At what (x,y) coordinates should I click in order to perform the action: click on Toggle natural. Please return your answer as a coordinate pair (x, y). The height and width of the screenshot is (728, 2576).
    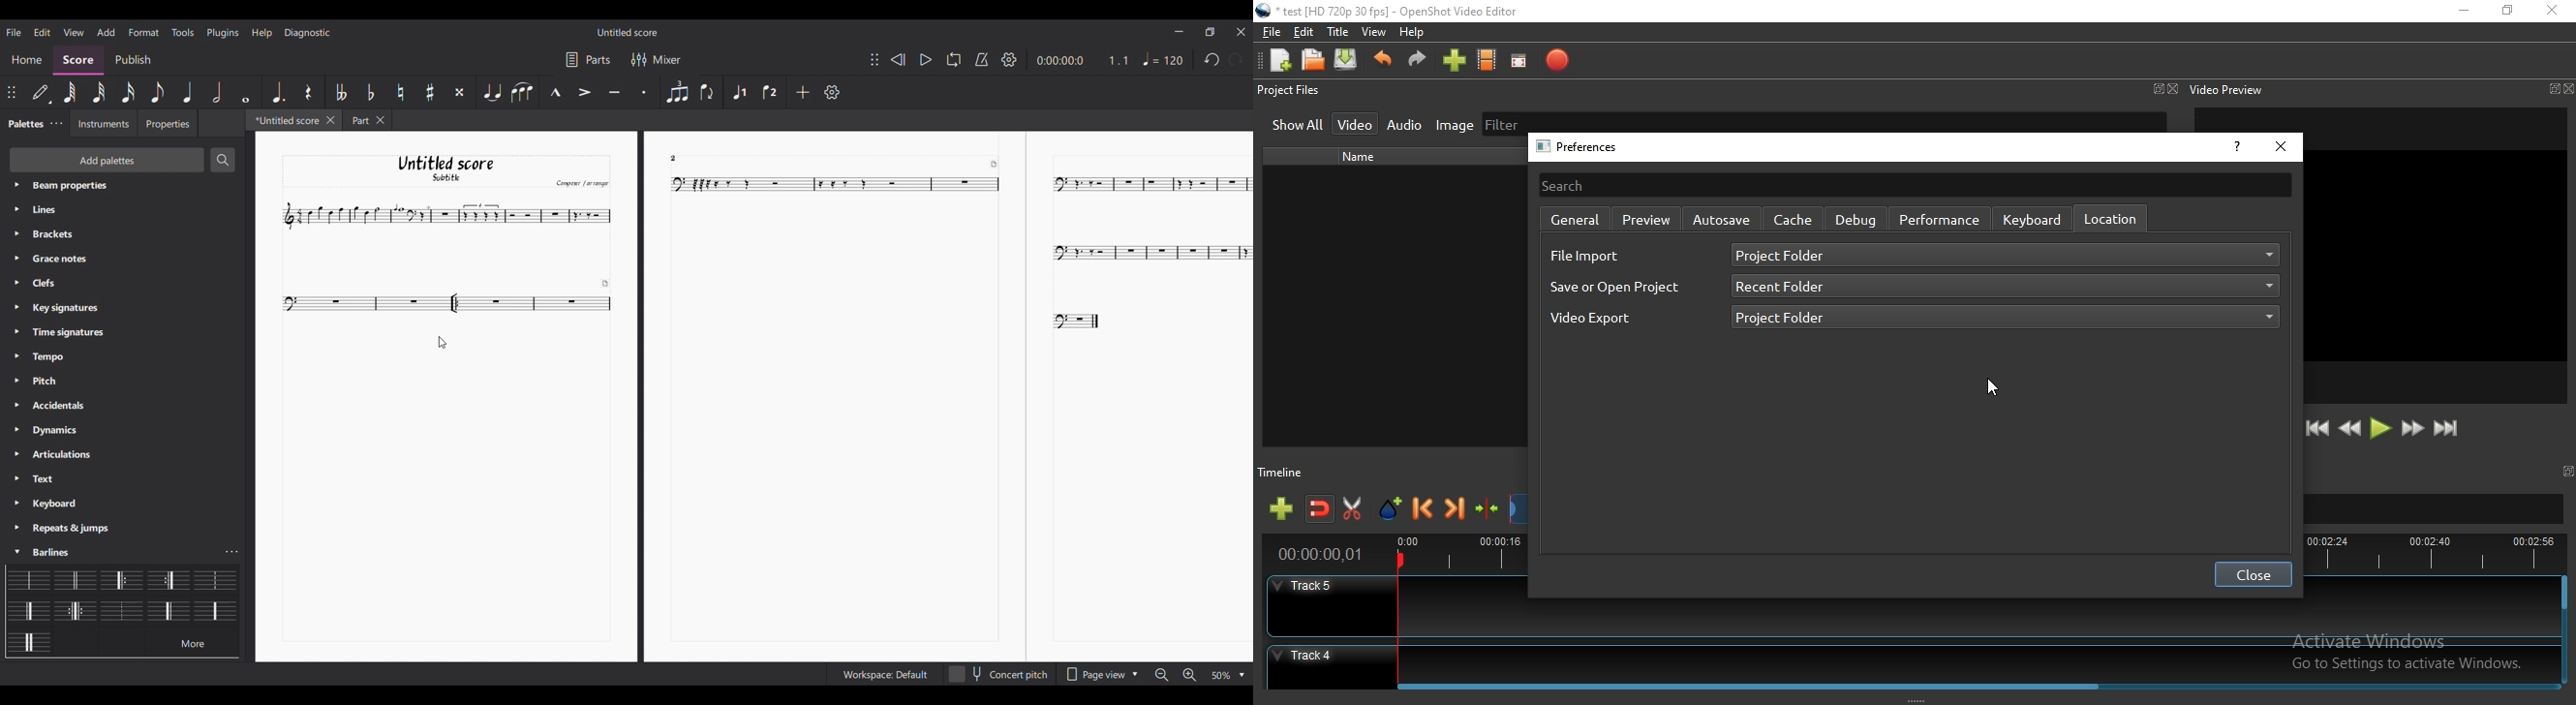
    Looking at the image, I should click on (401, 92).